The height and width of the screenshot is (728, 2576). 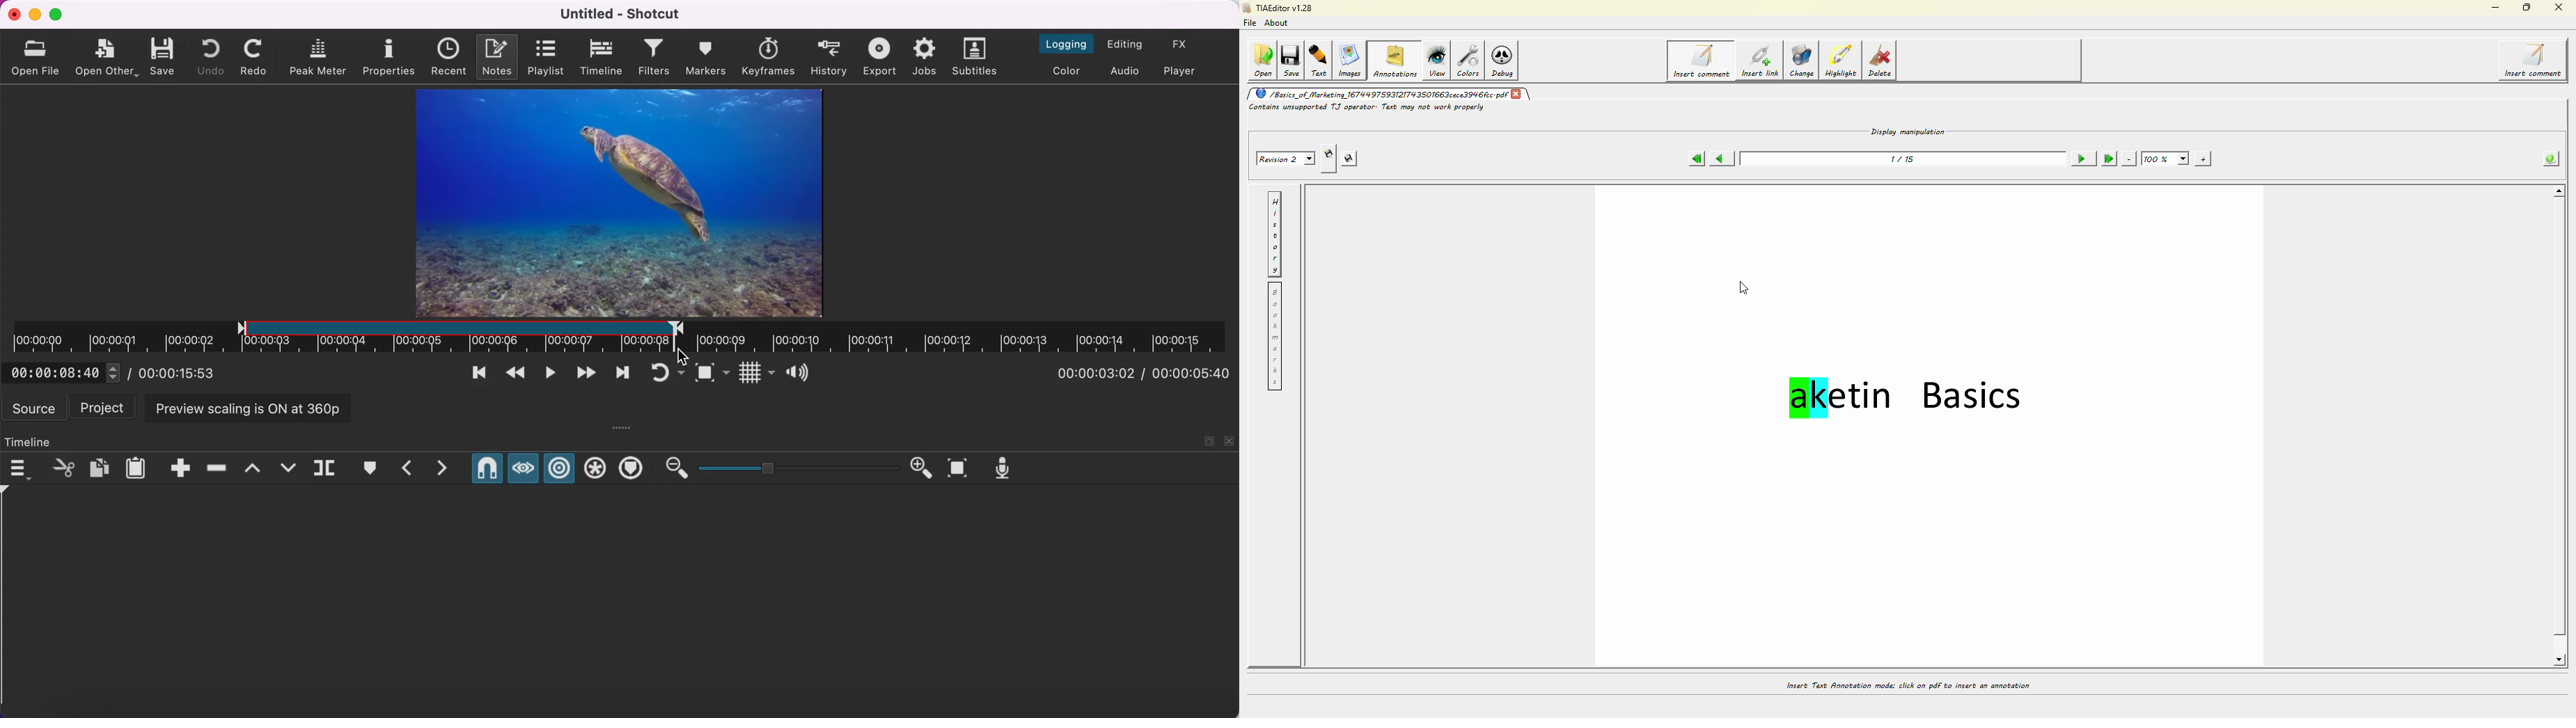 I want to click on snap, so click(x=486, y=468).